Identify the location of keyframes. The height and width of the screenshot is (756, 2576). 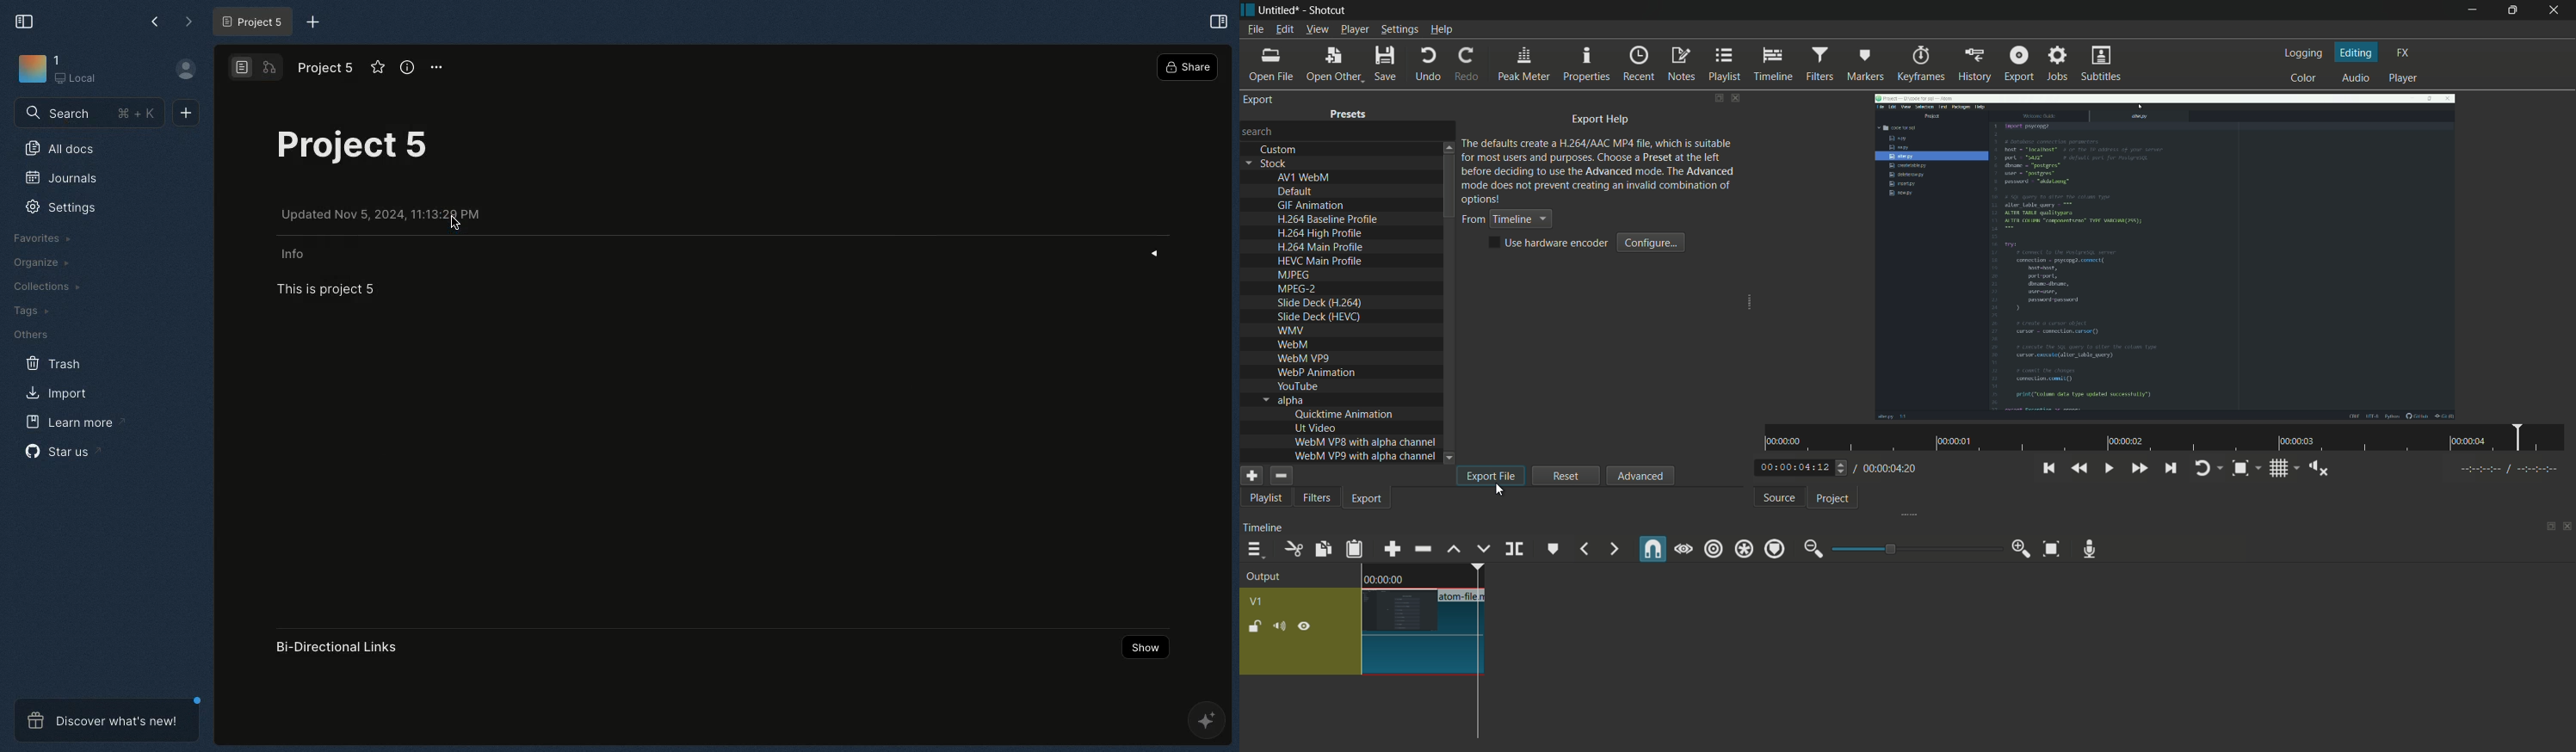
(1922, 64).